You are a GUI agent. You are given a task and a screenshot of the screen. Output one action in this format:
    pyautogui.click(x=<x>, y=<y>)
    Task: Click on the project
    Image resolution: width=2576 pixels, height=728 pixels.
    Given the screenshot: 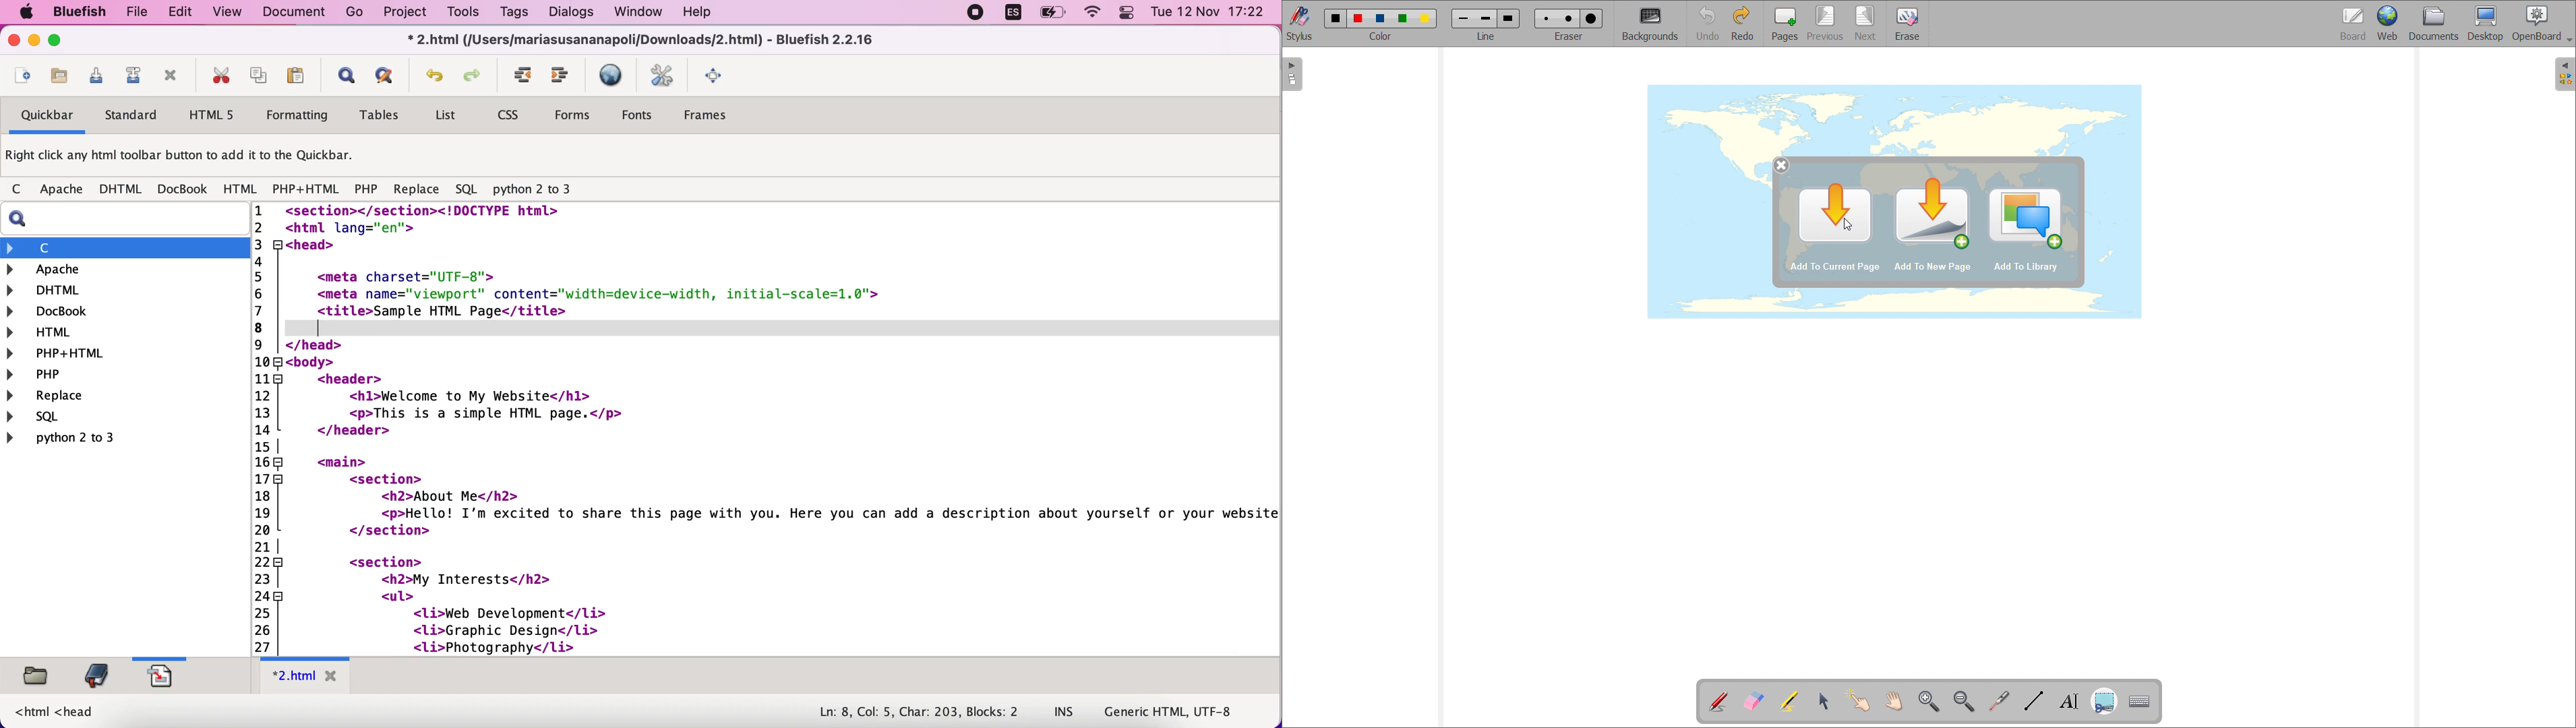 What is the action you would take?
    pyautogui.click(x=404, y=14)
    